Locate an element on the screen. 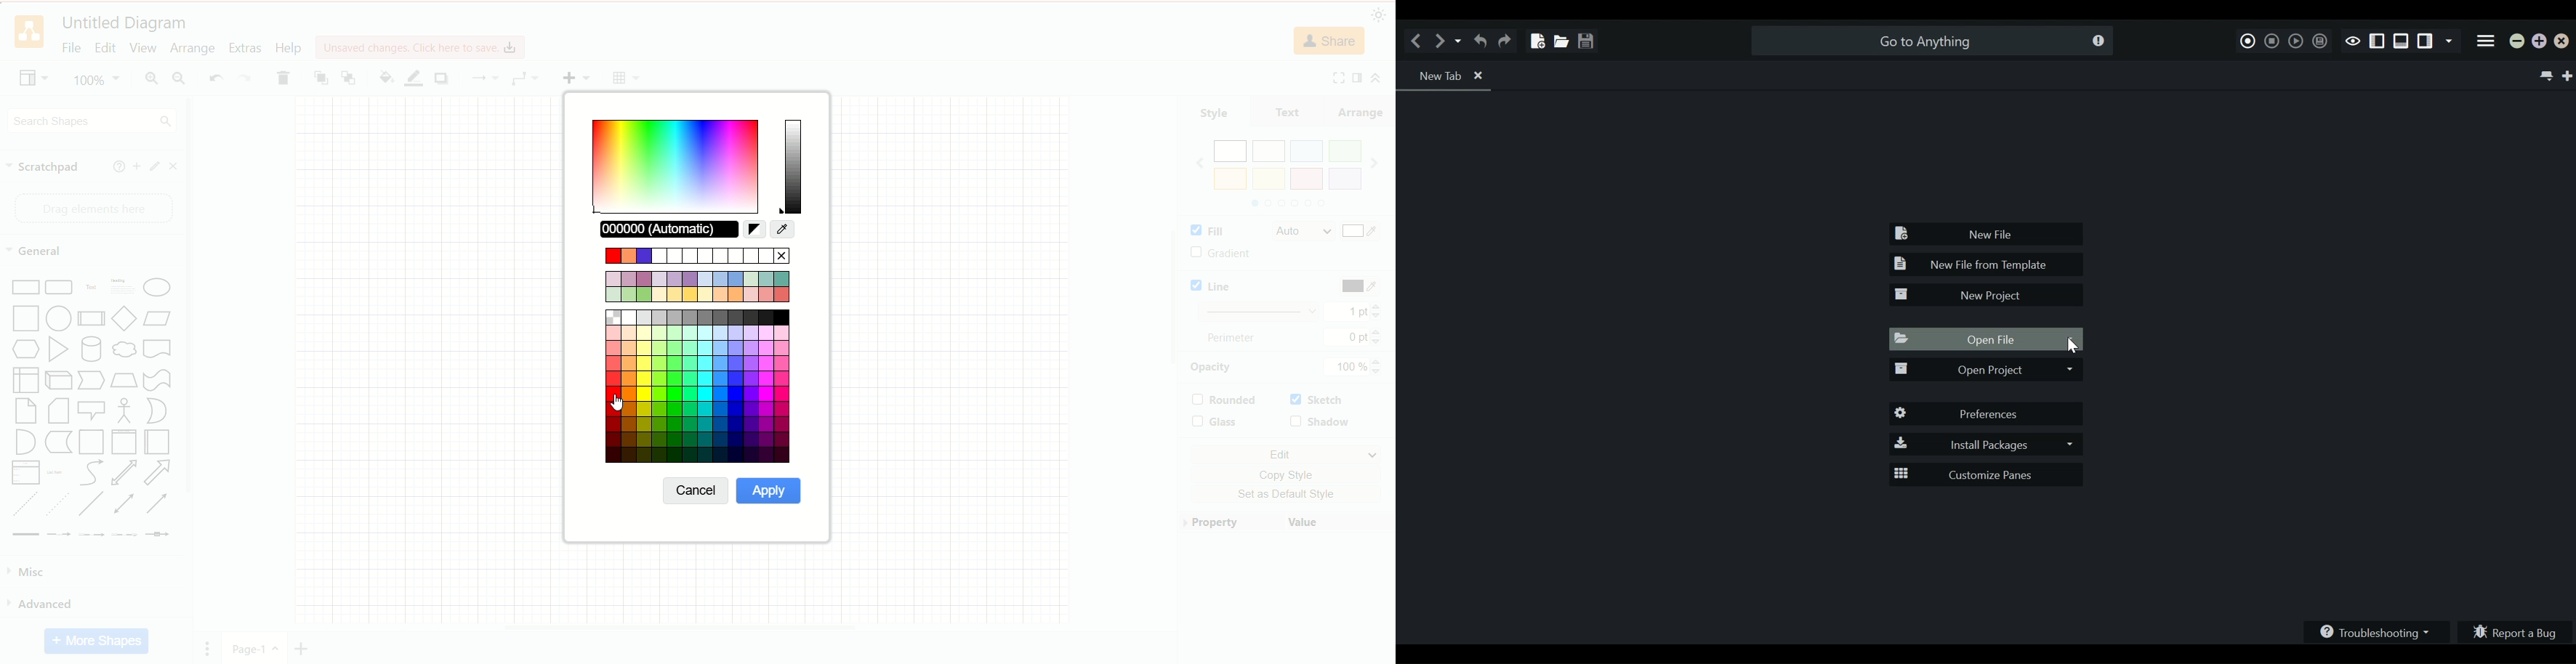 The width and height of the screenshot is (2576, 672). Show specific Sidebar  is located at coordinates (2452, 42).